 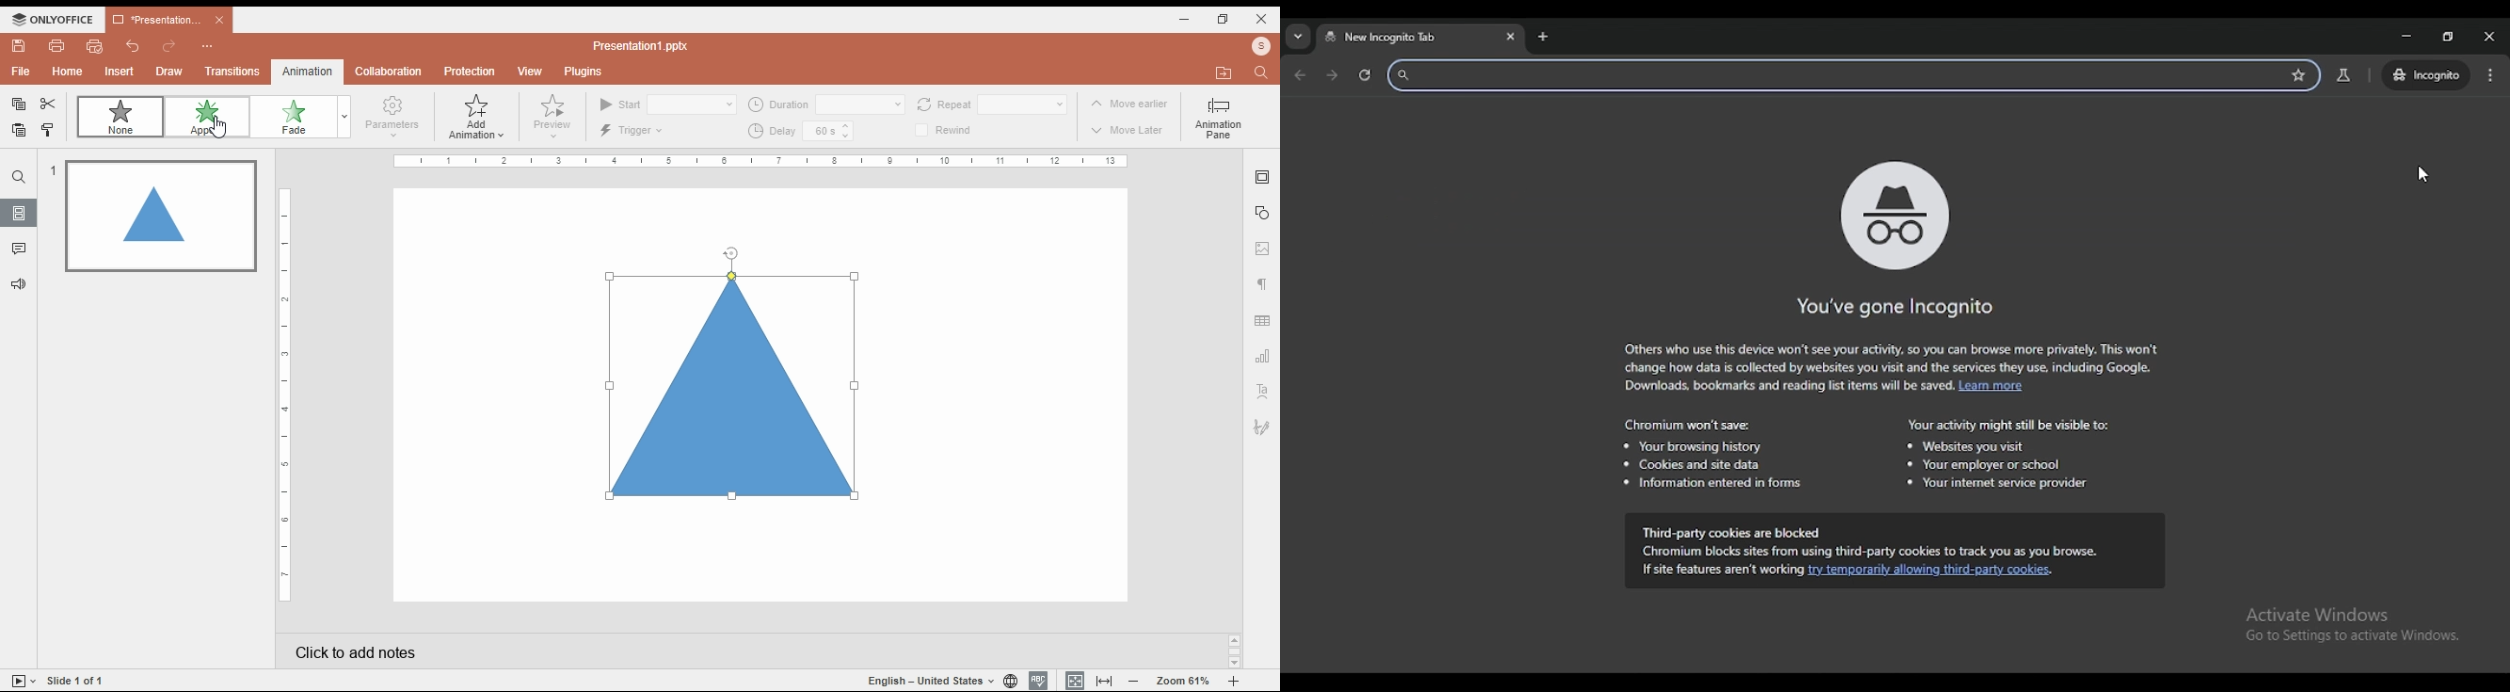 I want to click on parameters, so click(x=396, y=118).